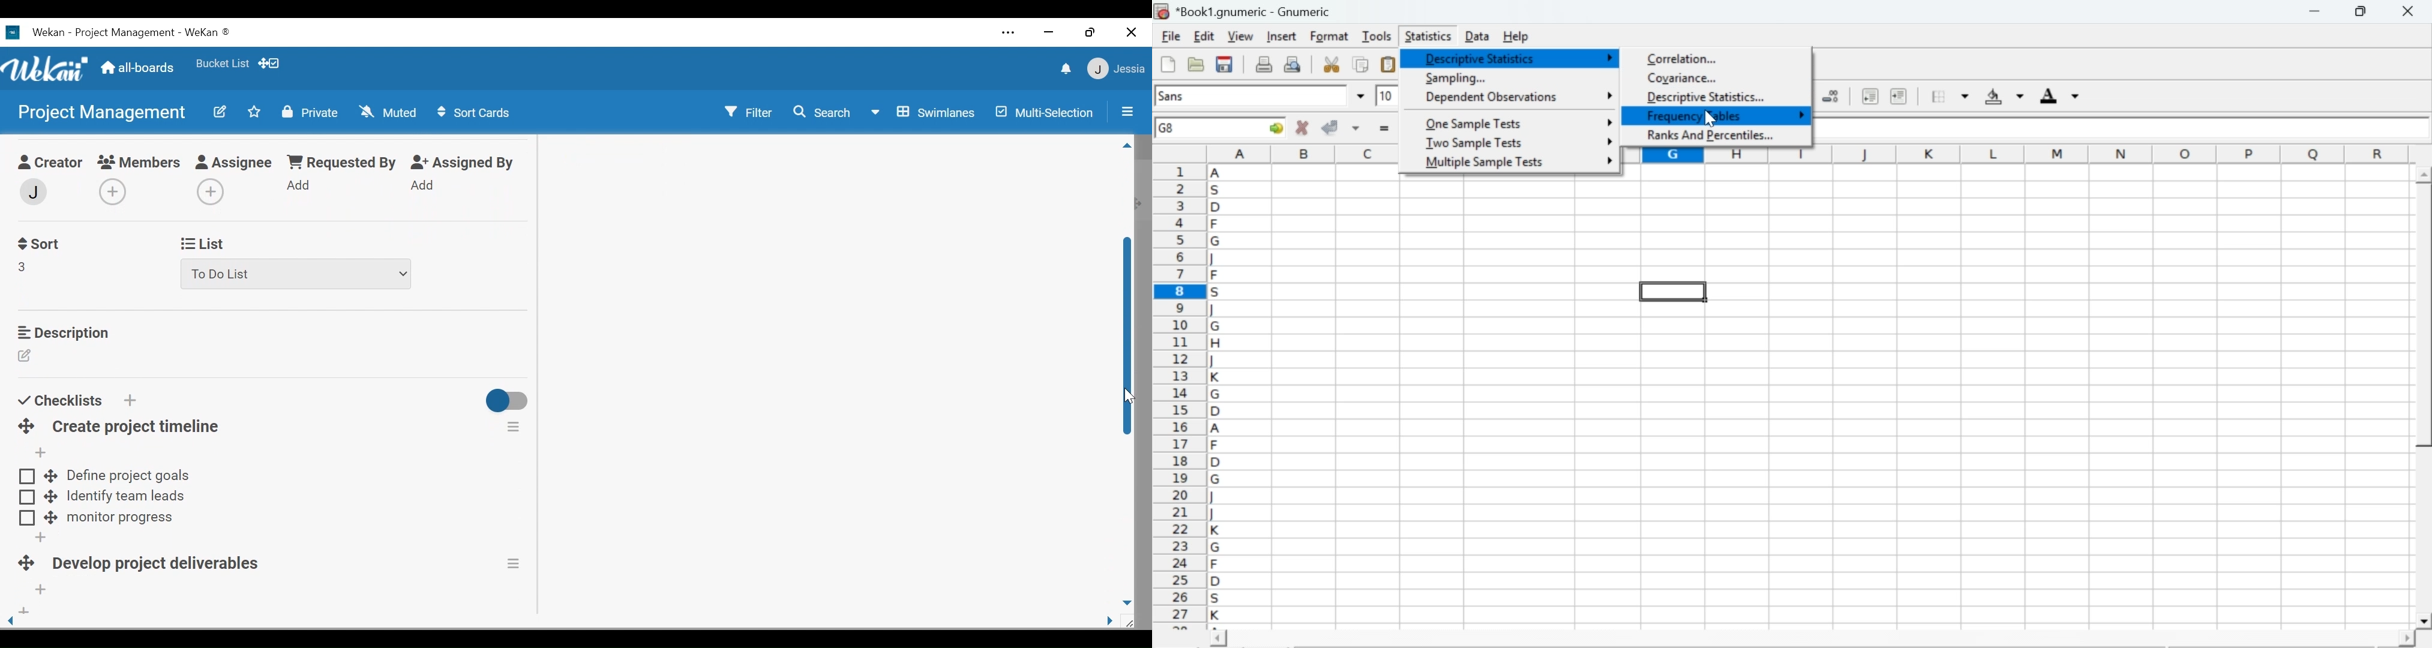 This screenshot has width=2436, height=672. Describe the element at coordinates (1518, 37) in the screenshot. I see `help` at that location.